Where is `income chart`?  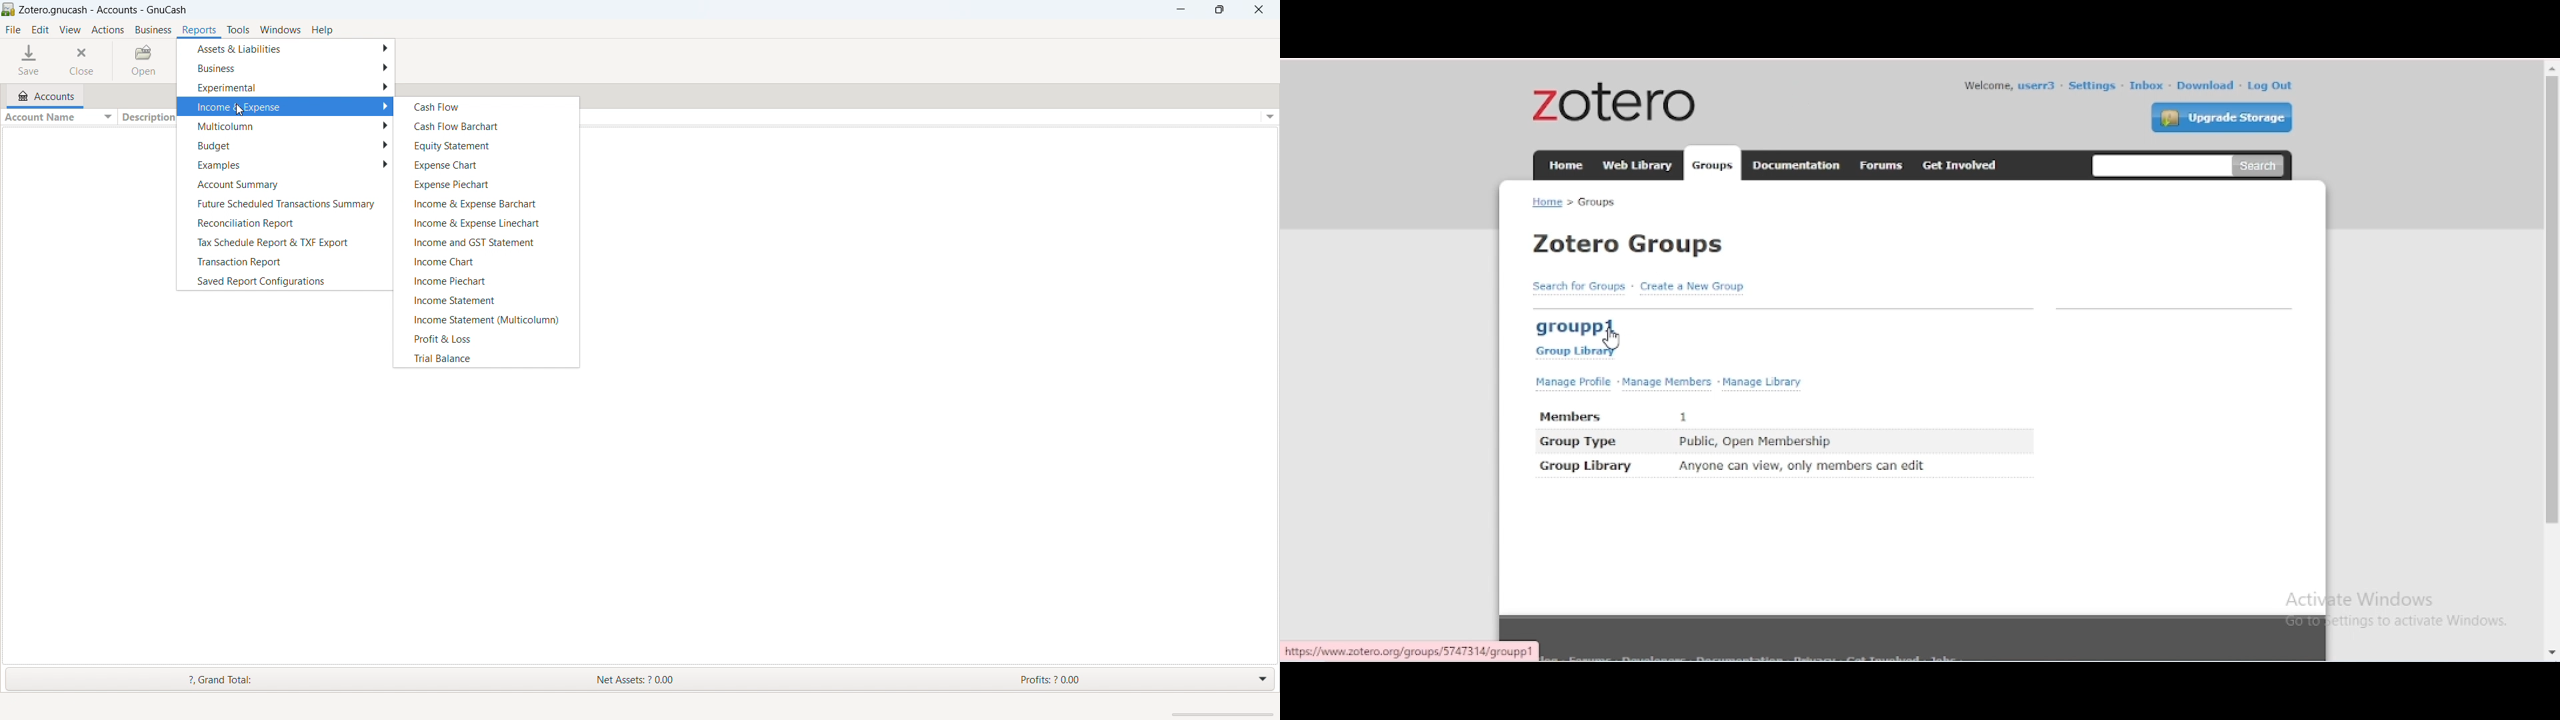
income chart is located at coordinates (485, 261).